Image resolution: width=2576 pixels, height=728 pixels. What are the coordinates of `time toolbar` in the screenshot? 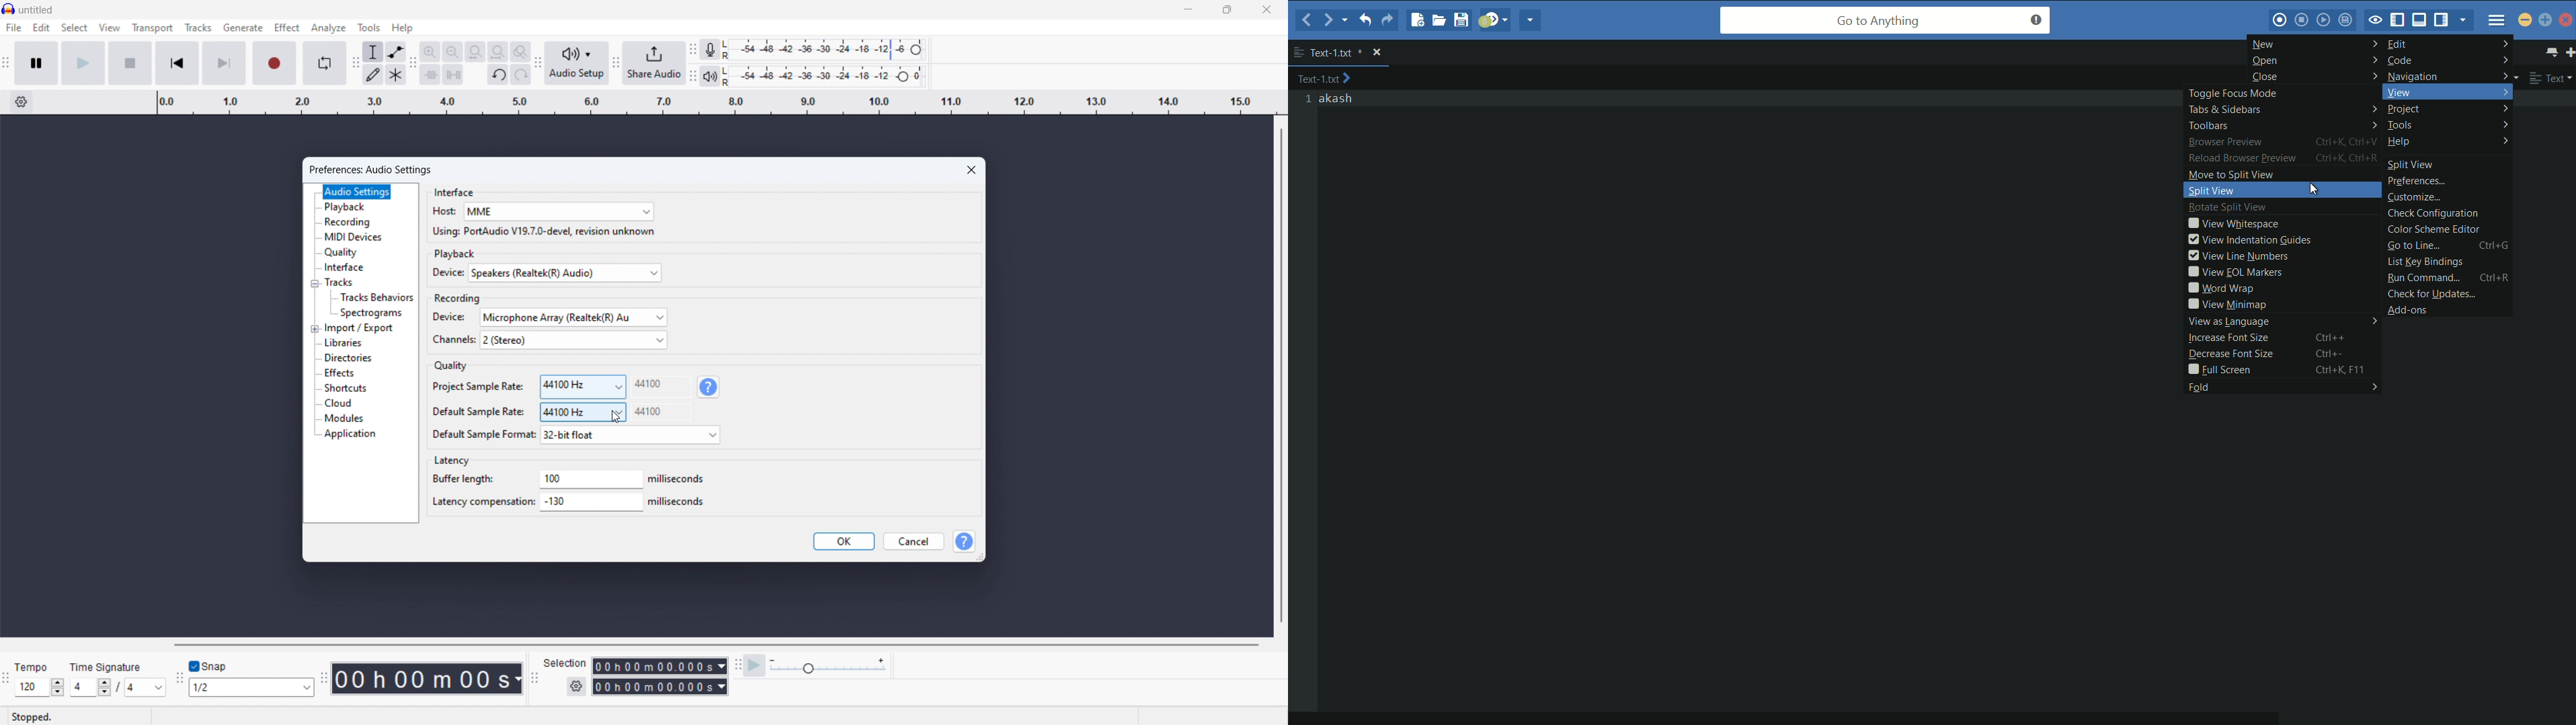 It's located at (324, 679).